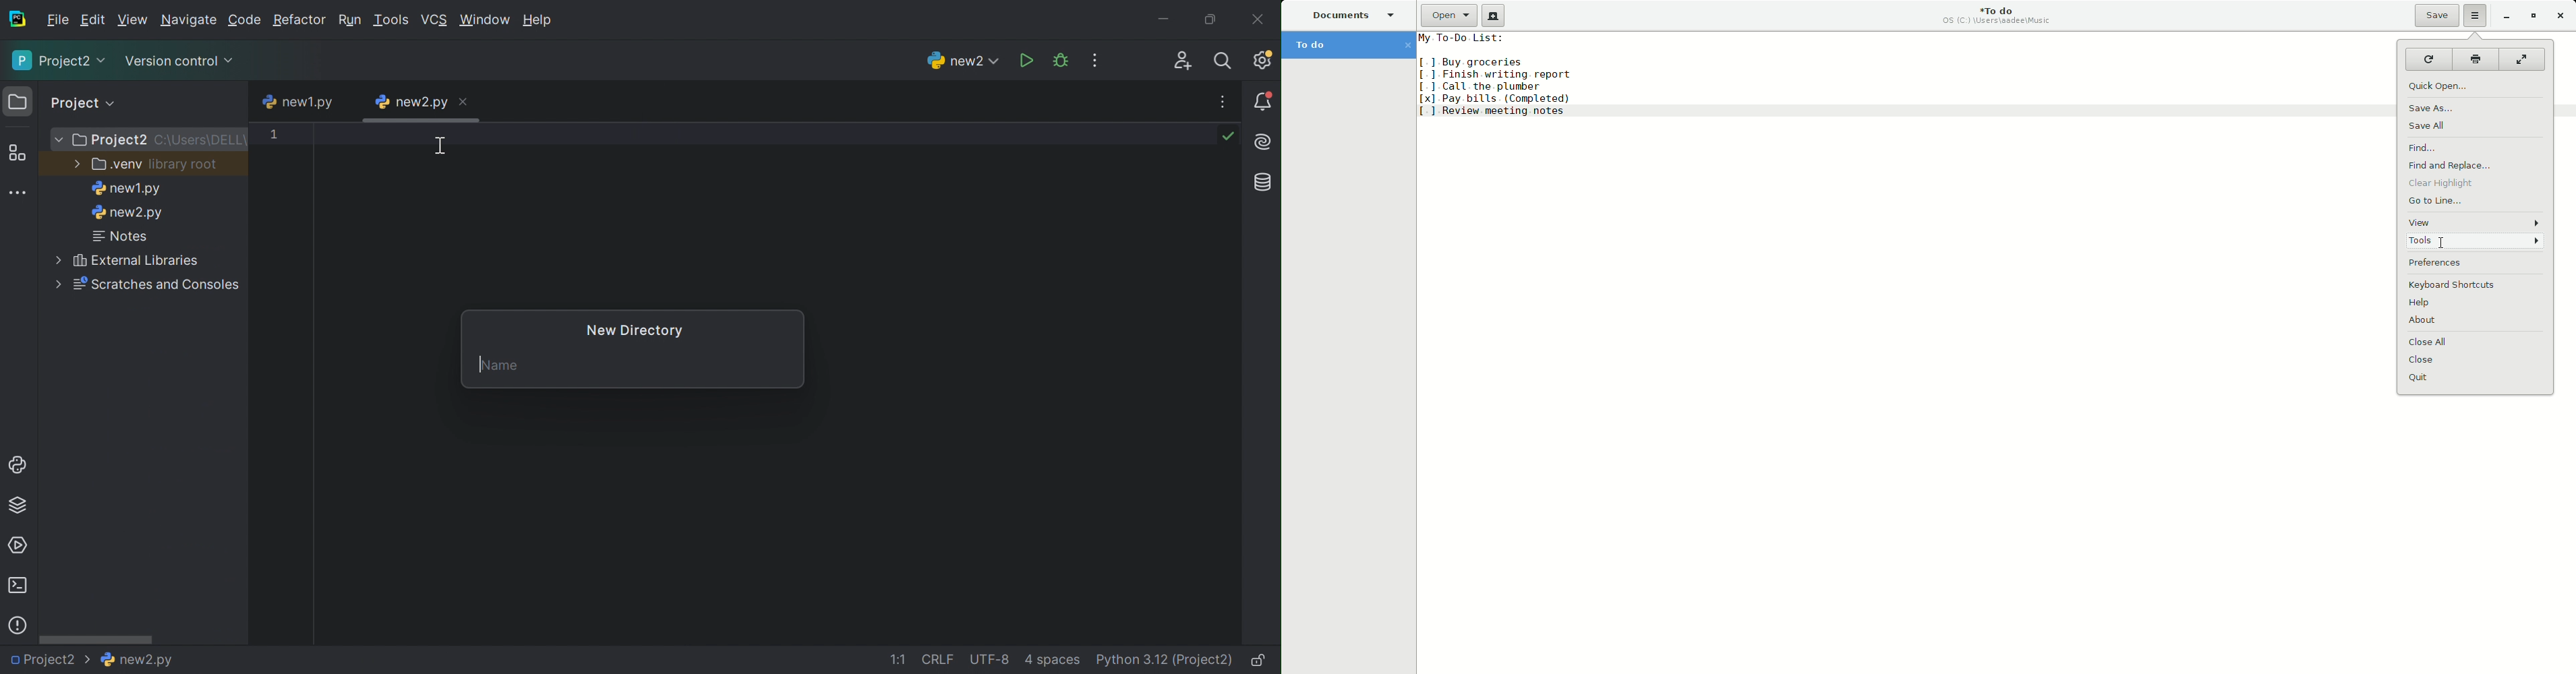  What do you see at coordinates (59, 284) in the screenshot?
I see `More` at bounding box center [59, 284].